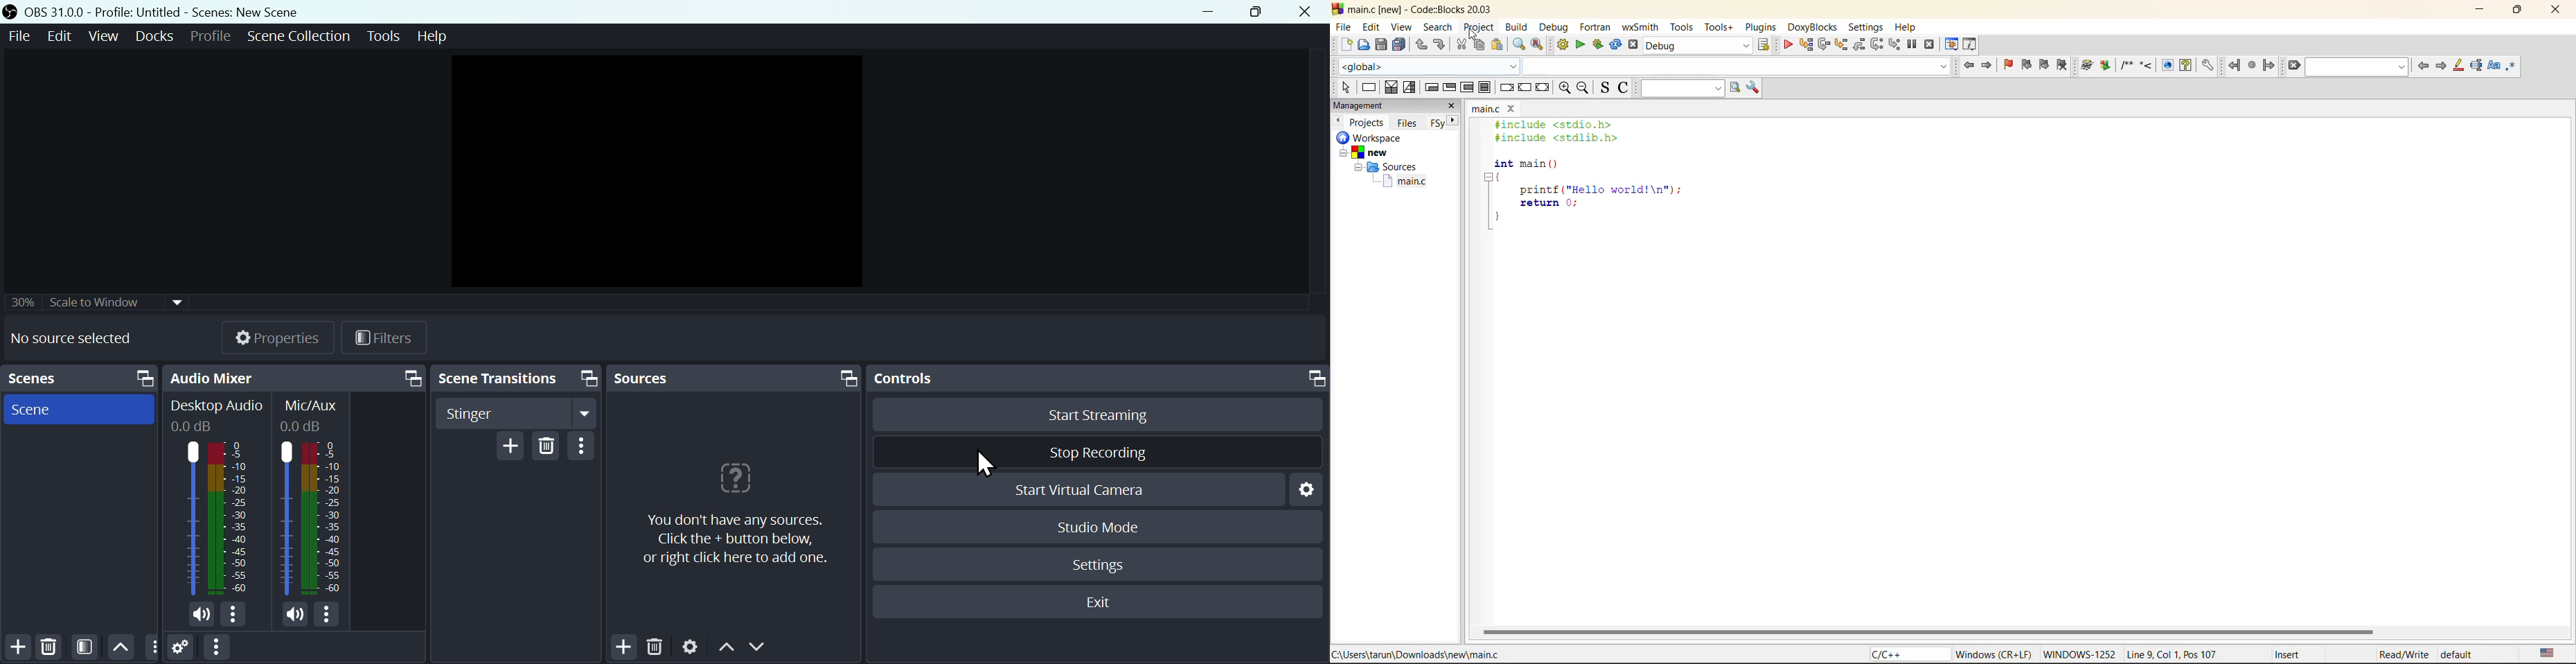  Describe the element at coordinates (907, 379) in the screenshot. I see `Controls` at that location.